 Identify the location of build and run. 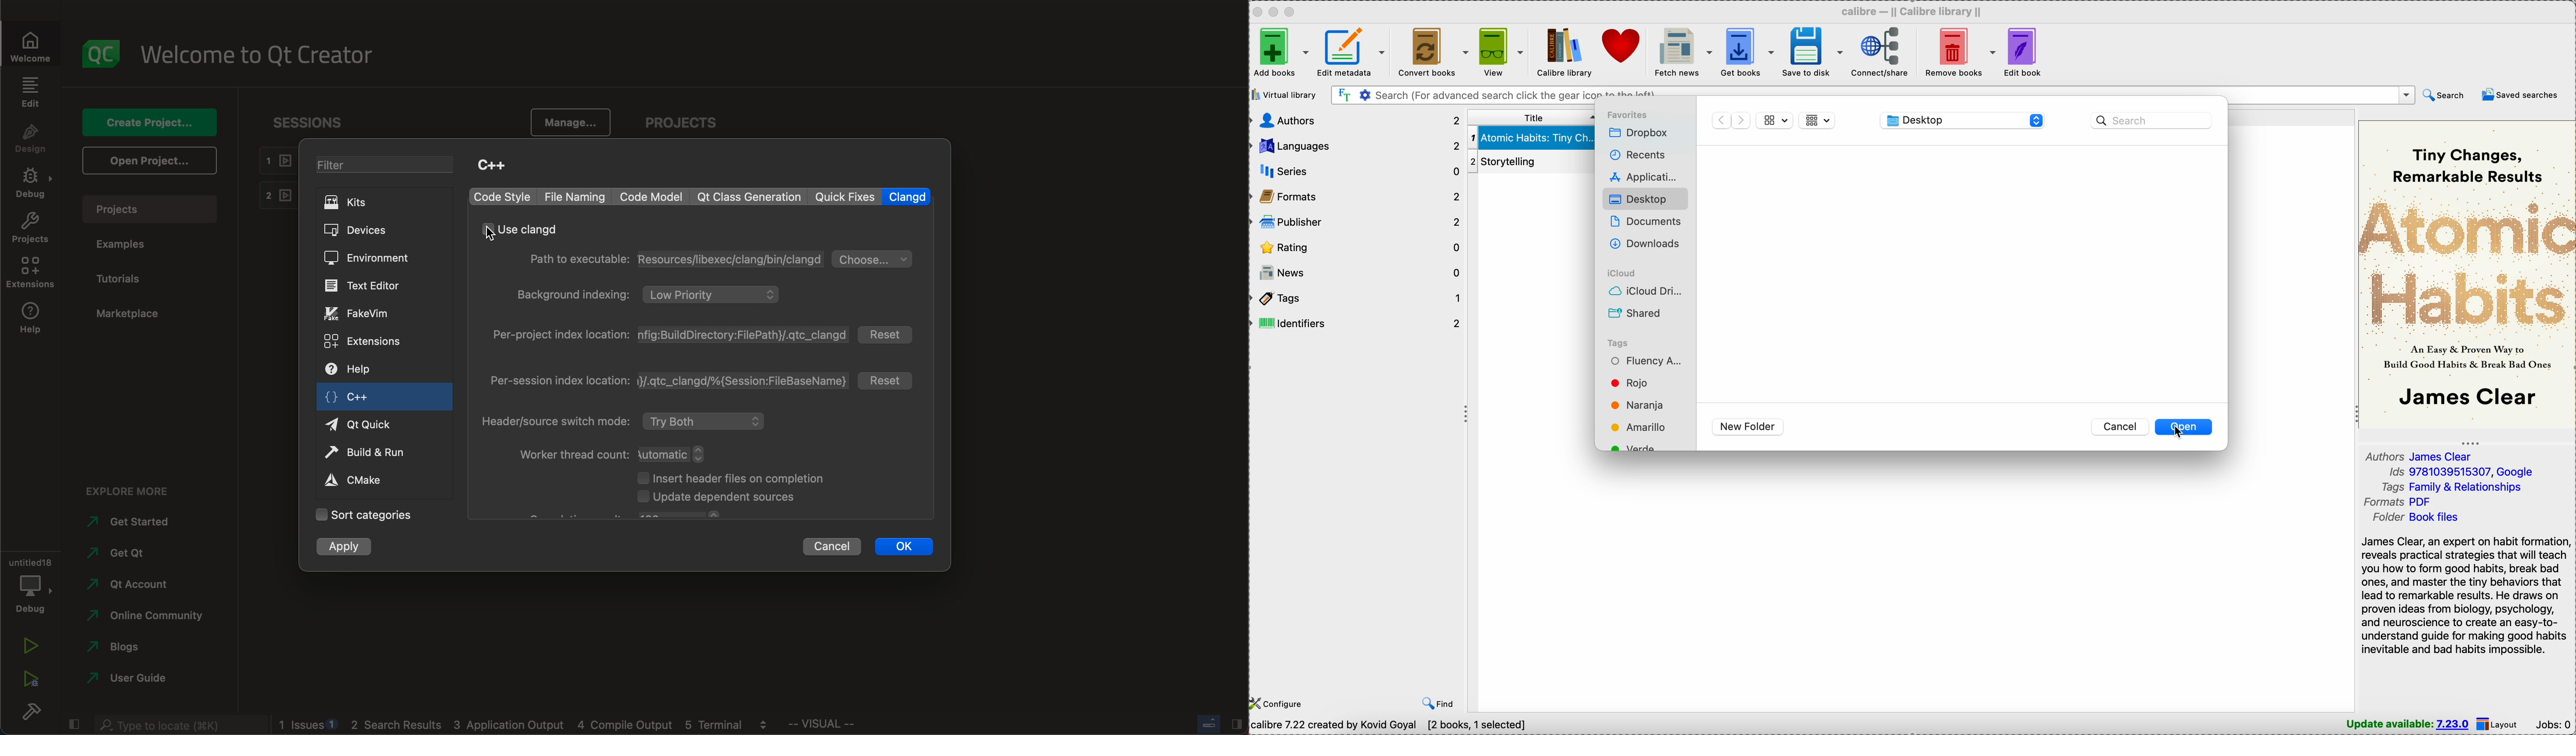
(373, 451).